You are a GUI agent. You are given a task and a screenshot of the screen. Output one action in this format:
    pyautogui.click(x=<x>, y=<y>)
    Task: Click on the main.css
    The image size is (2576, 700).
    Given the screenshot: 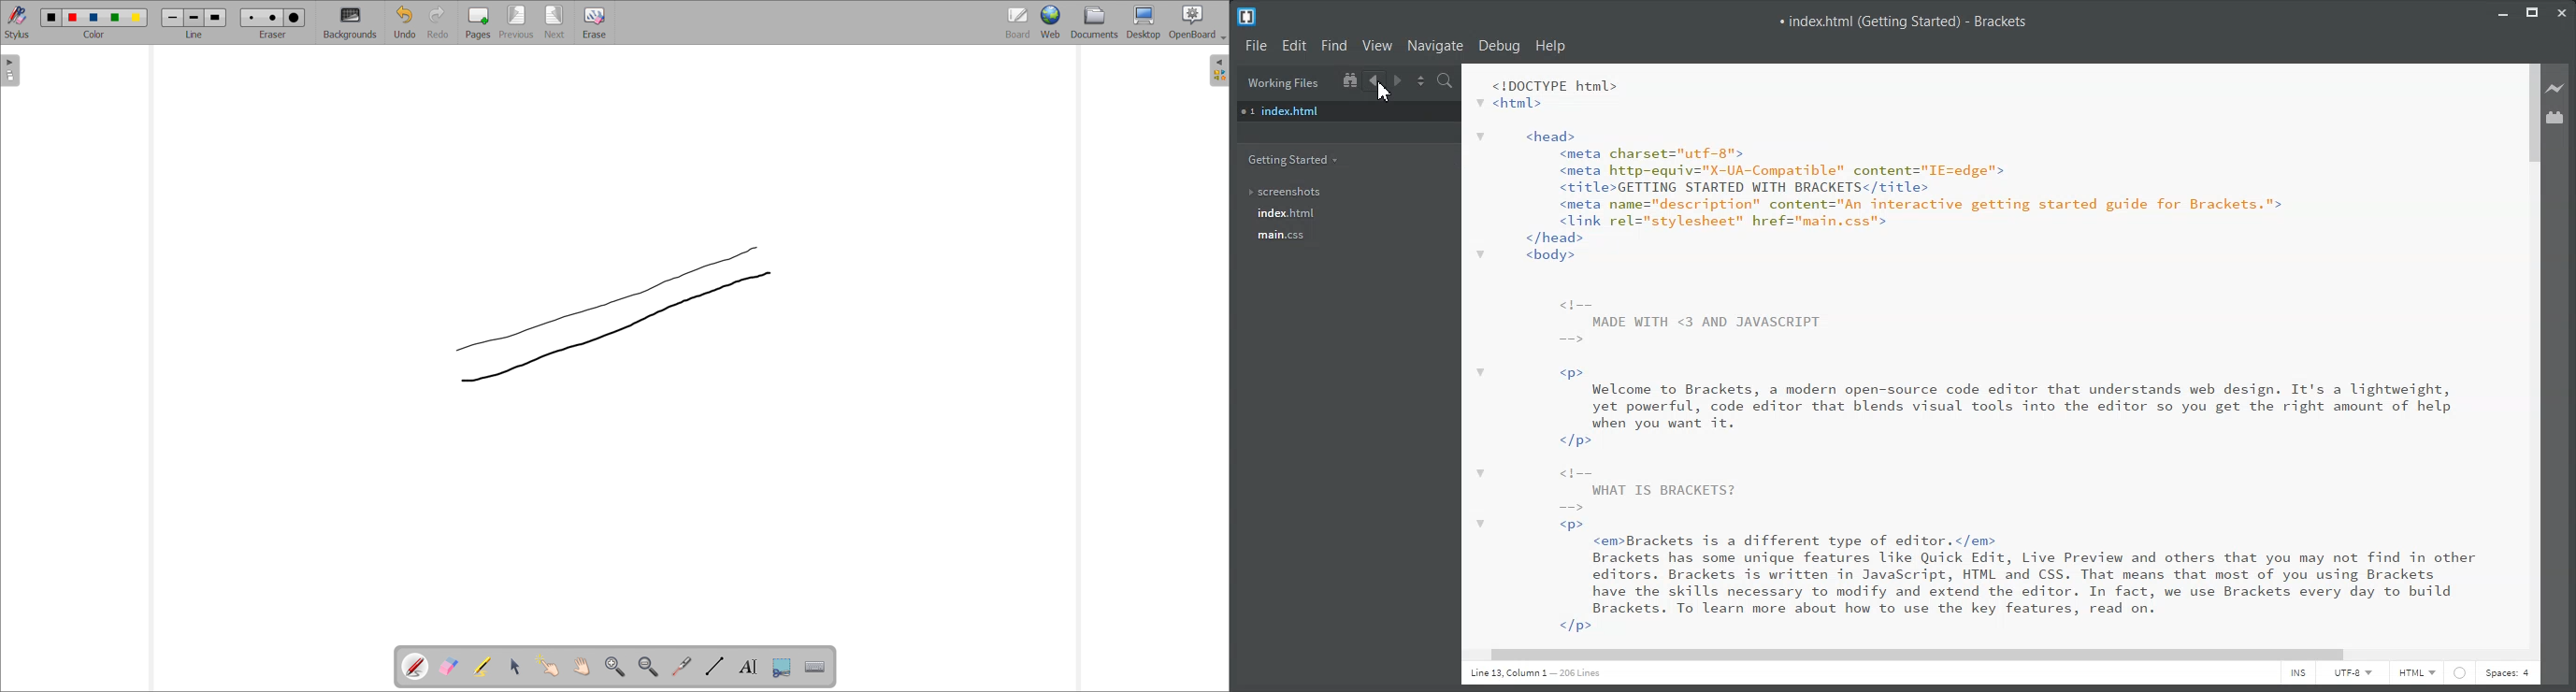 What is the action you would take?
    pyautogui.click(x=1279, y=236)
    